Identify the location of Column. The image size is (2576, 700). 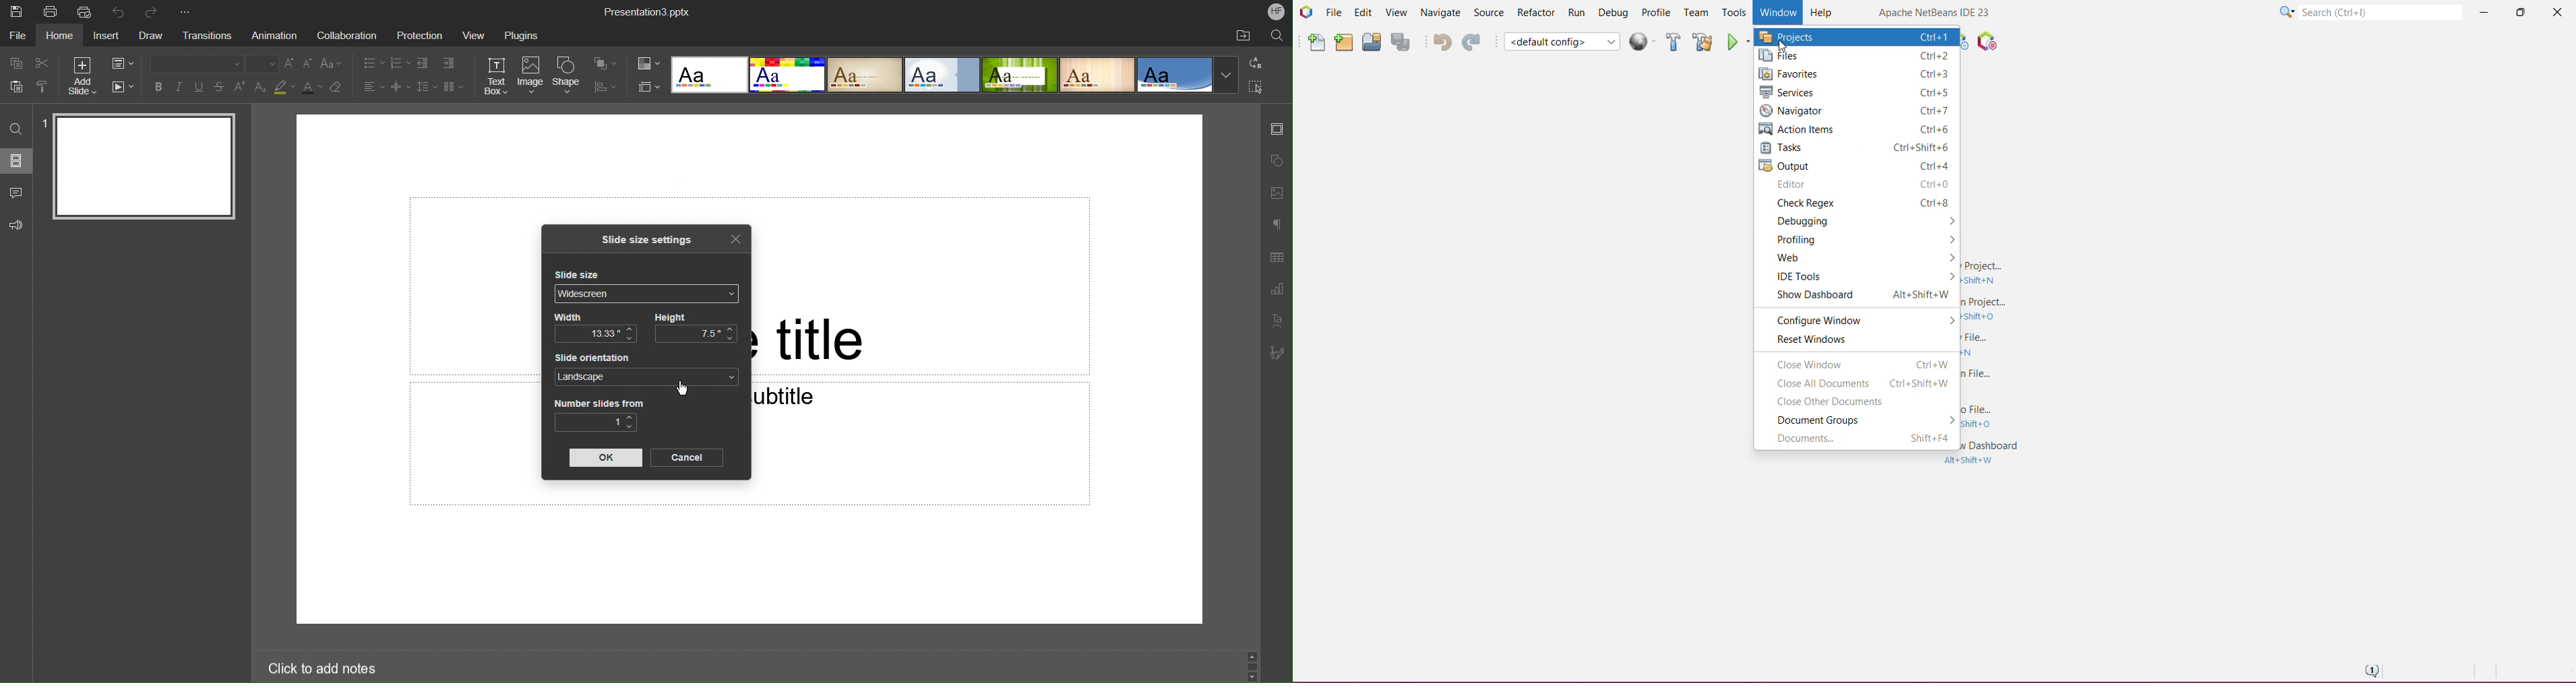
(453, 87).